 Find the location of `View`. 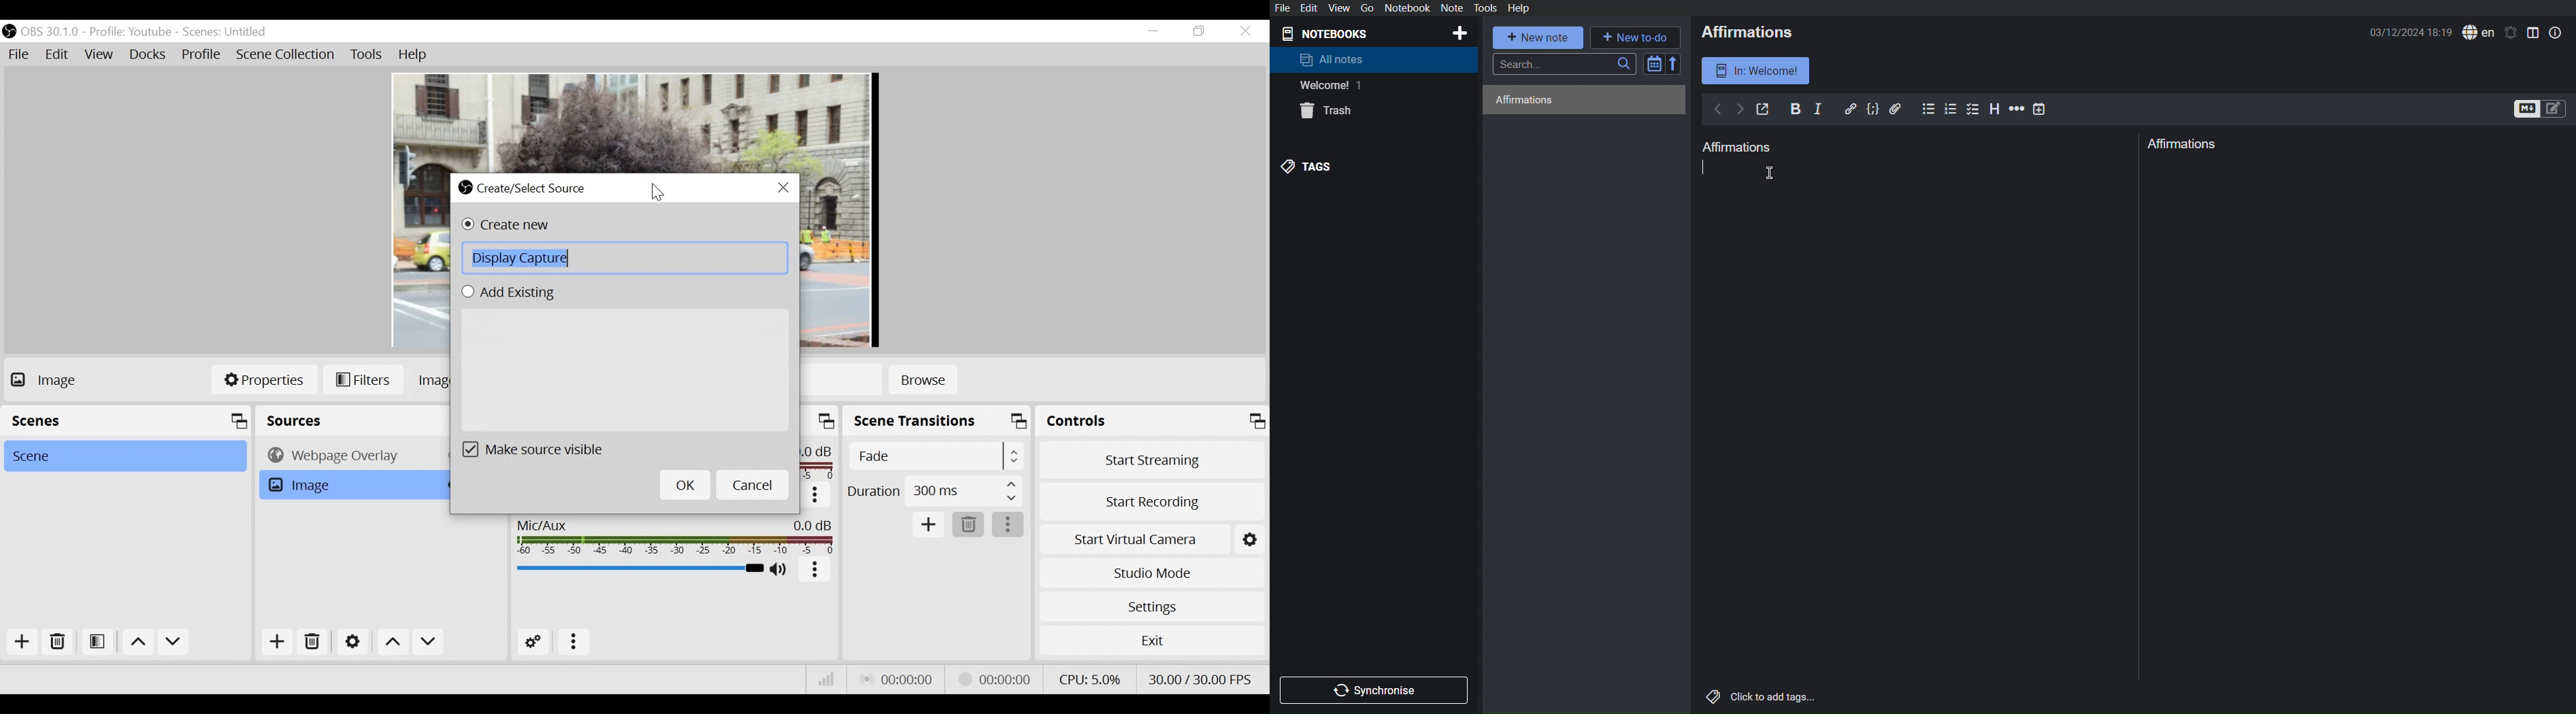

View is located at coordinates (99, 55).